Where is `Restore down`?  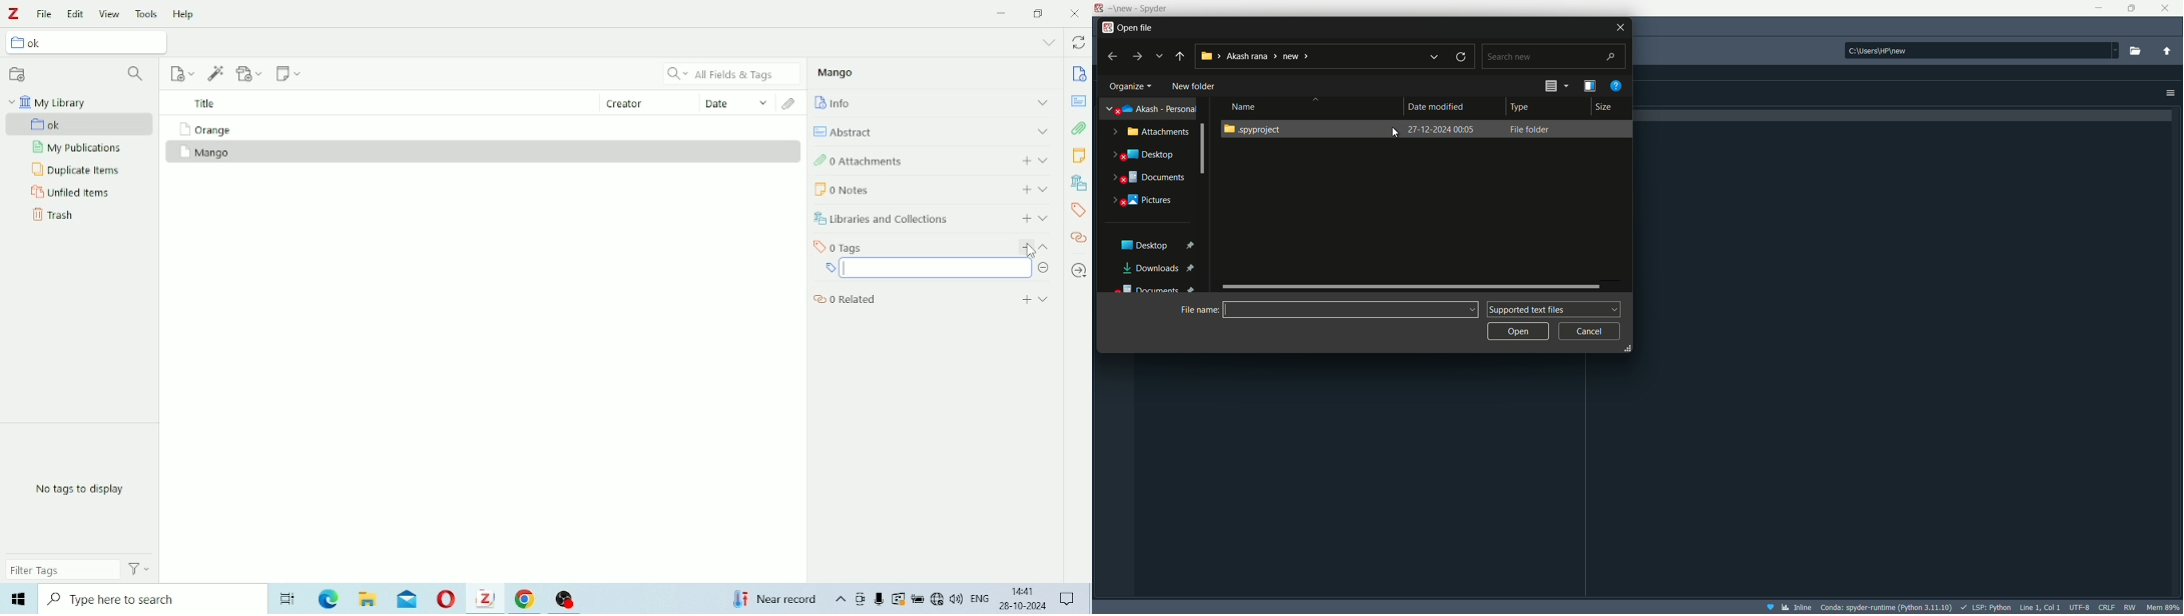 Restore down is located at coordinates (1039, 15).